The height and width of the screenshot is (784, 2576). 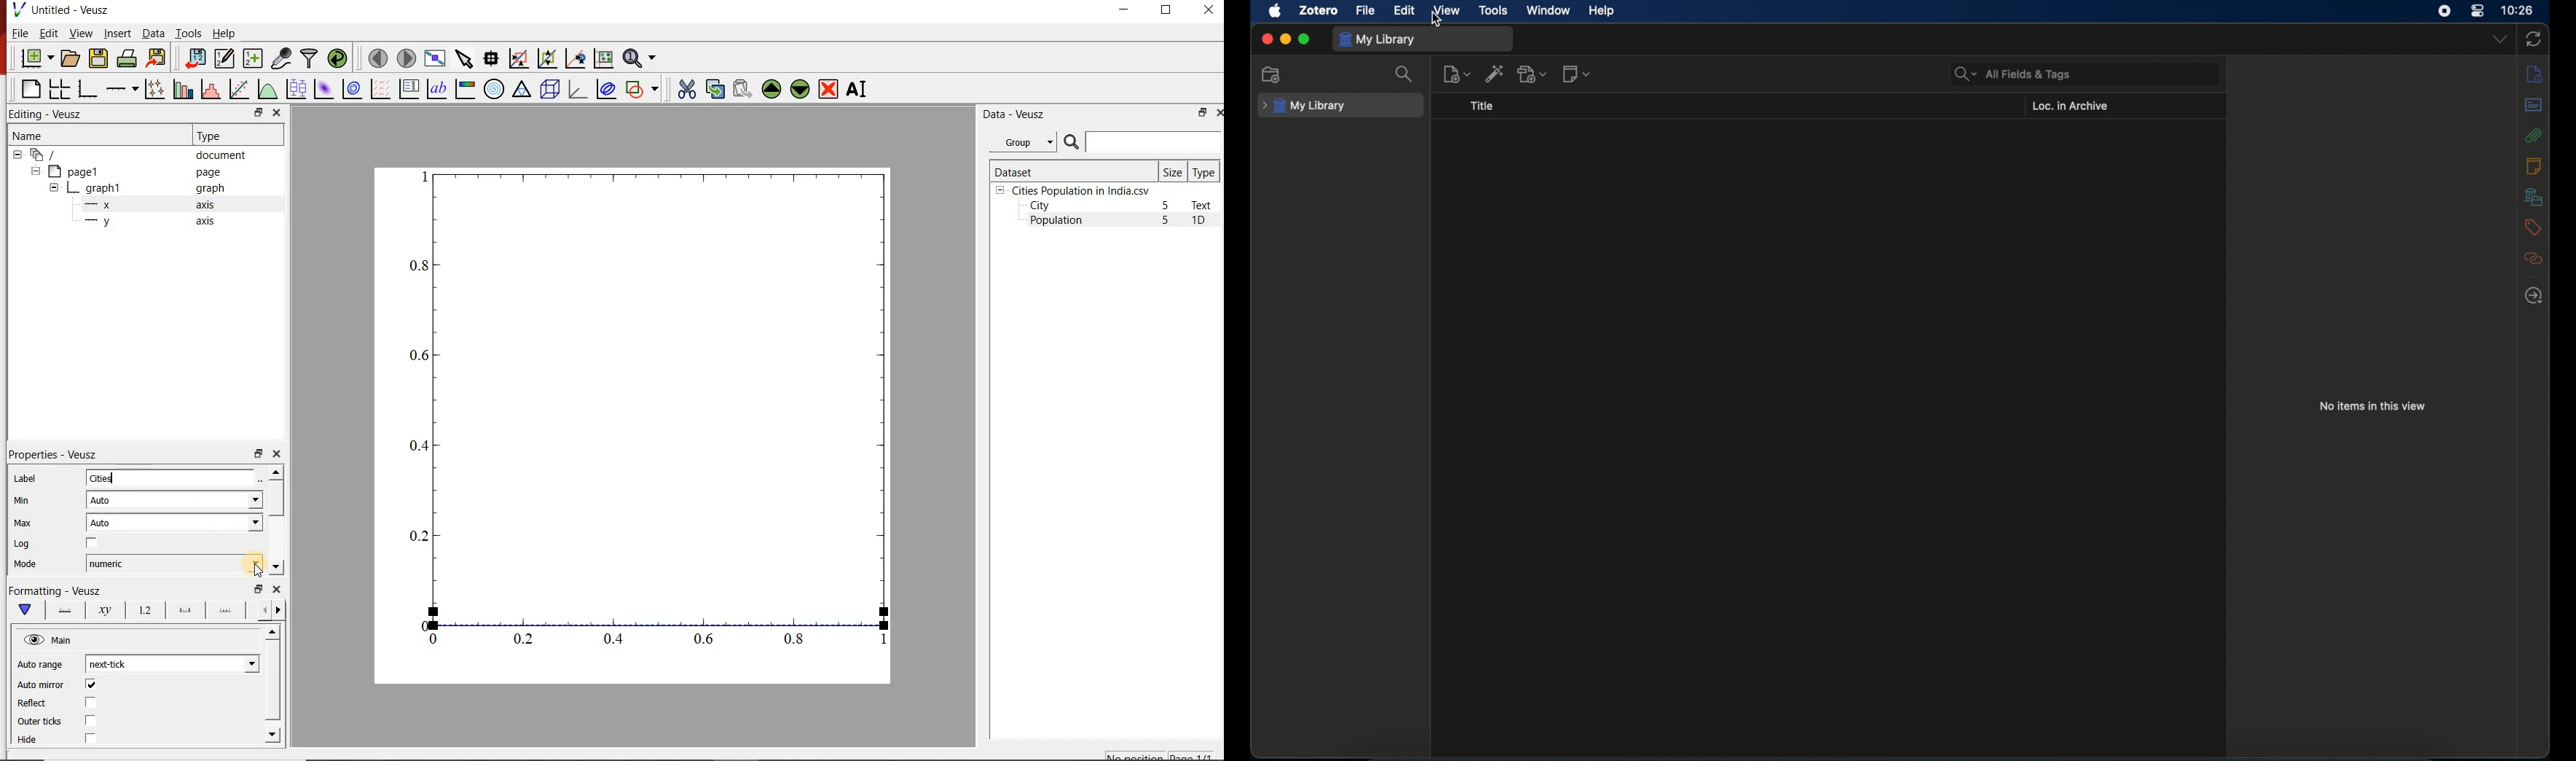 I want to click on help, so click(x=1603, y=11).